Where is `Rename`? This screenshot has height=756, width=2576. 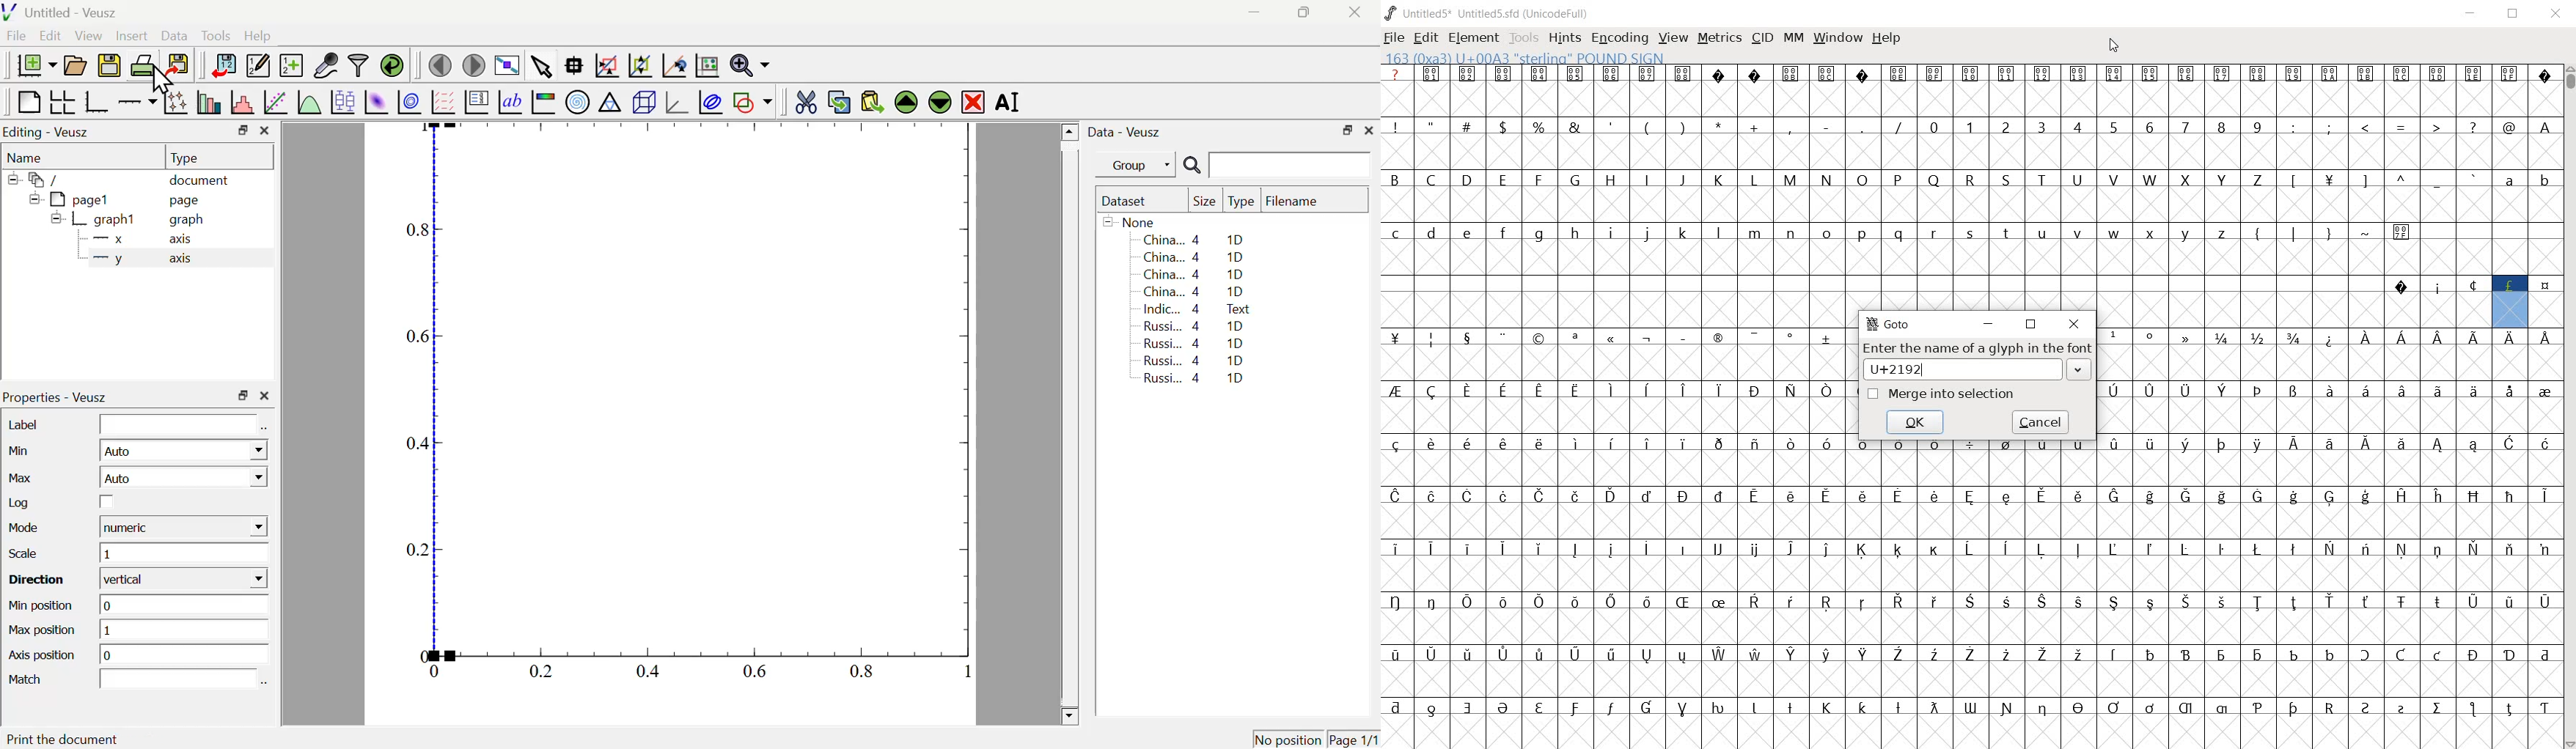
Rename is located at coordinates (1010, 101).